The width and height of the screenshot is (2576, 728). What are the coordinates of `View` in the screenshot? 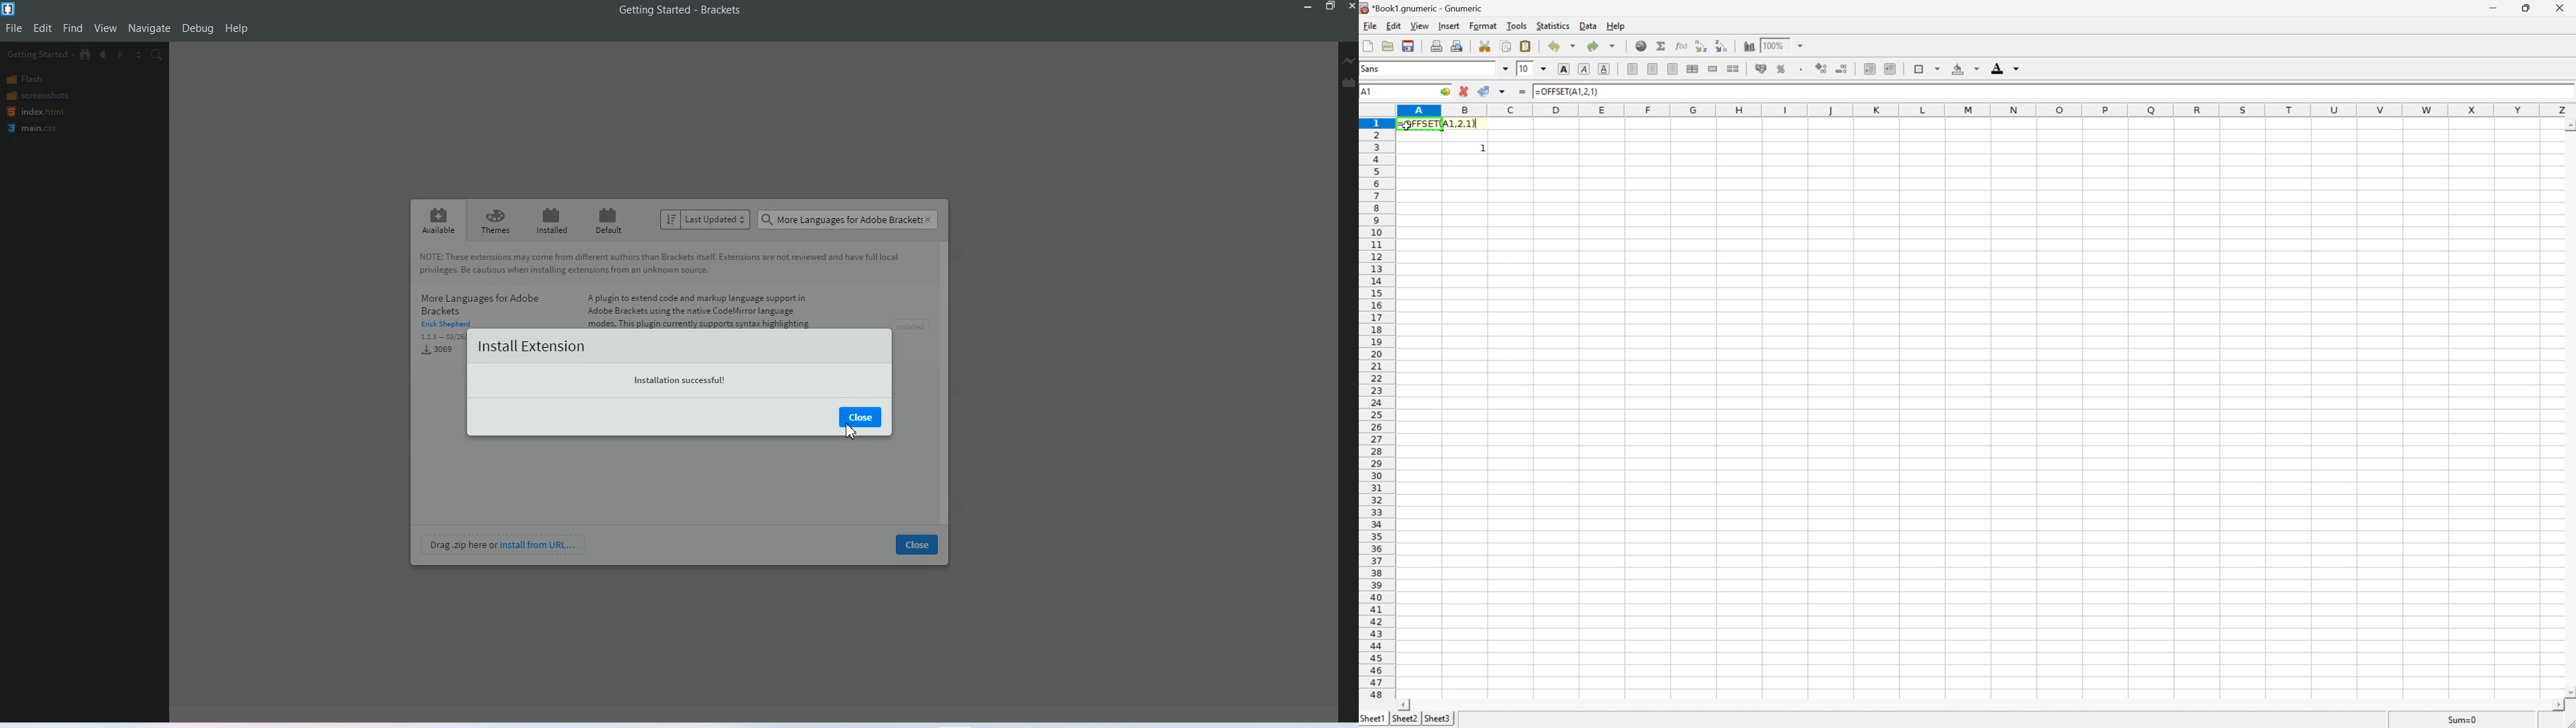 It's located at (105, 28).